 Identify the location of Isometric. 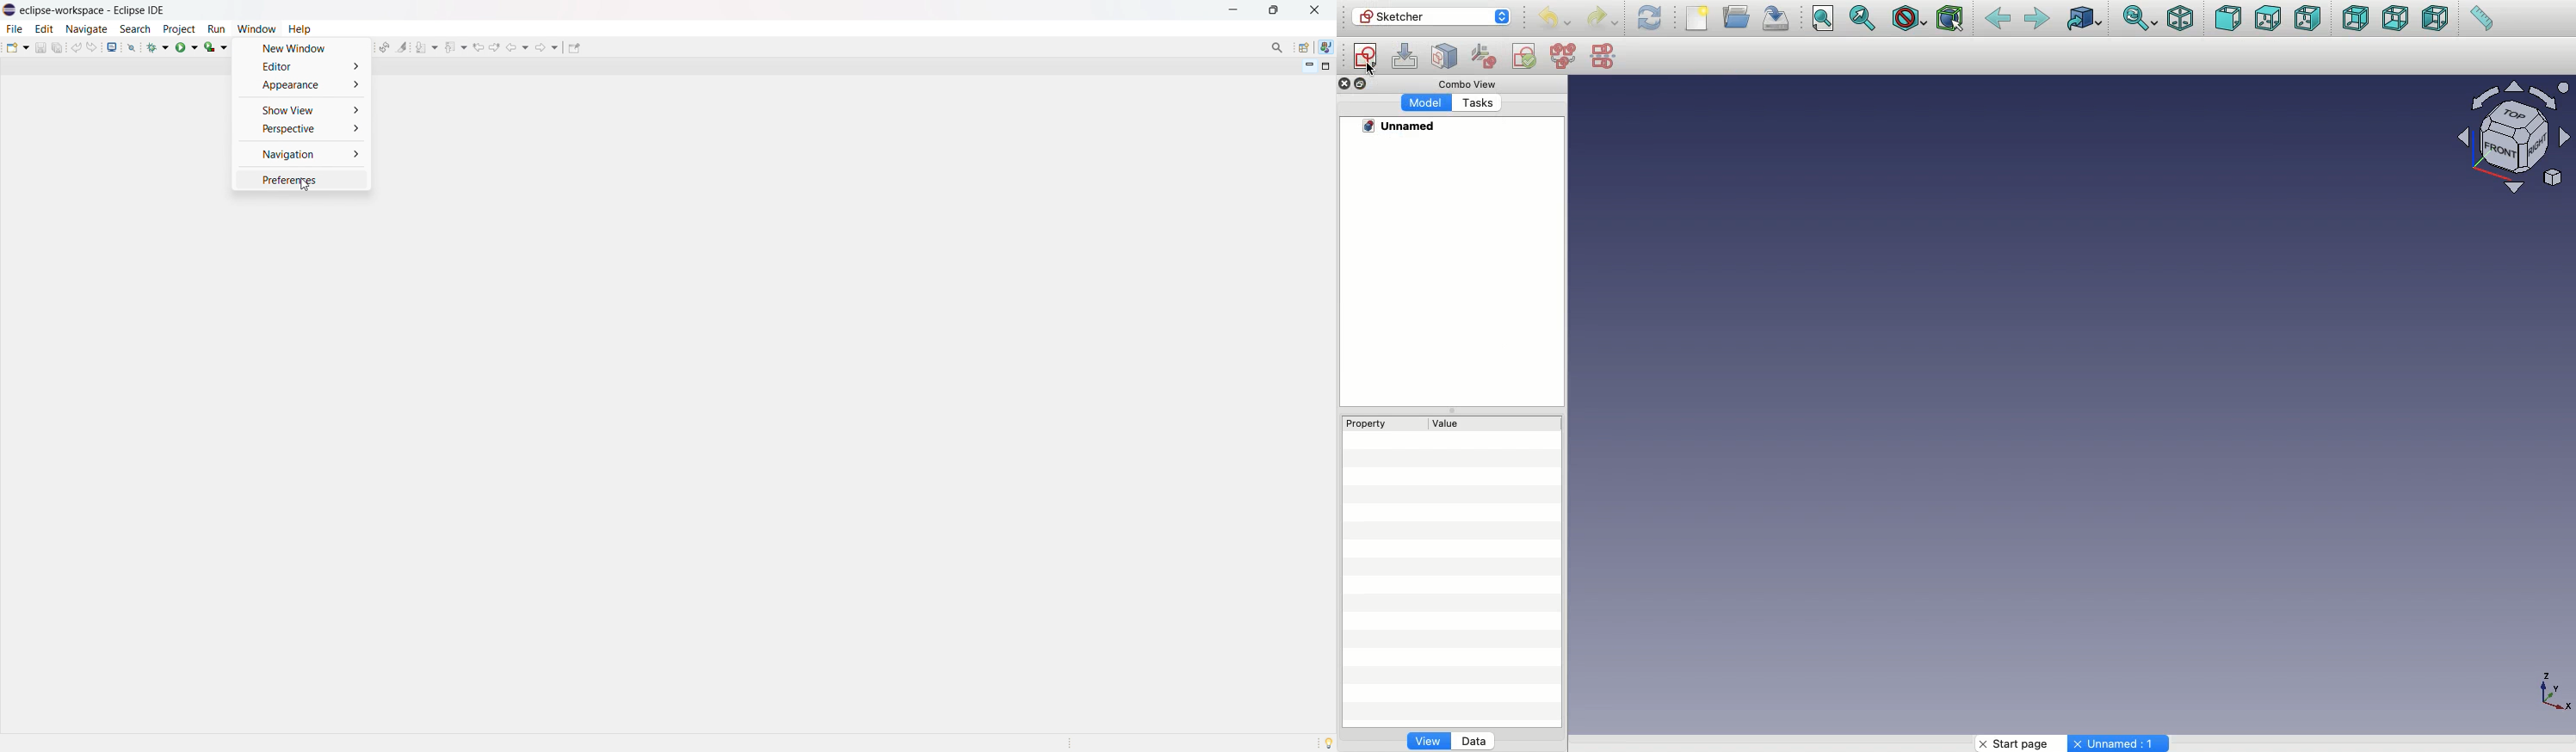
(2180, 18).